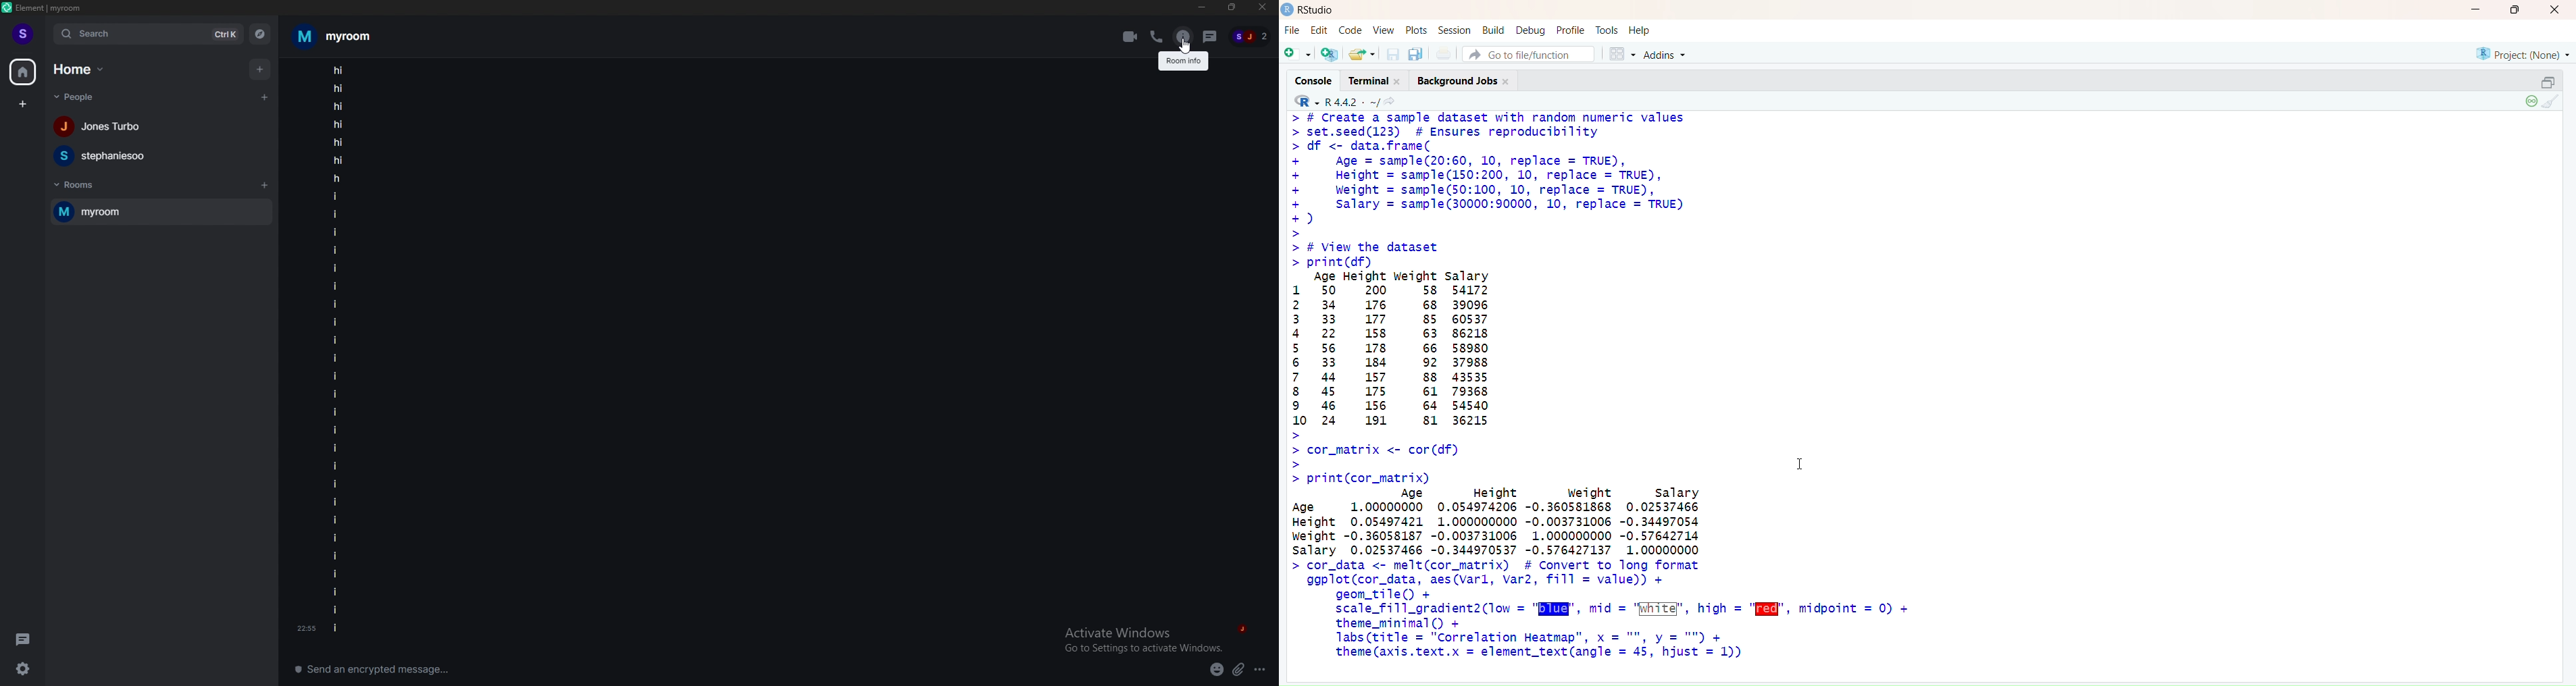 The height and width of the screenshot is (700, 2576). Describe the element at coordinates (28, 668) in the screenshot. I see `settings` at that location.